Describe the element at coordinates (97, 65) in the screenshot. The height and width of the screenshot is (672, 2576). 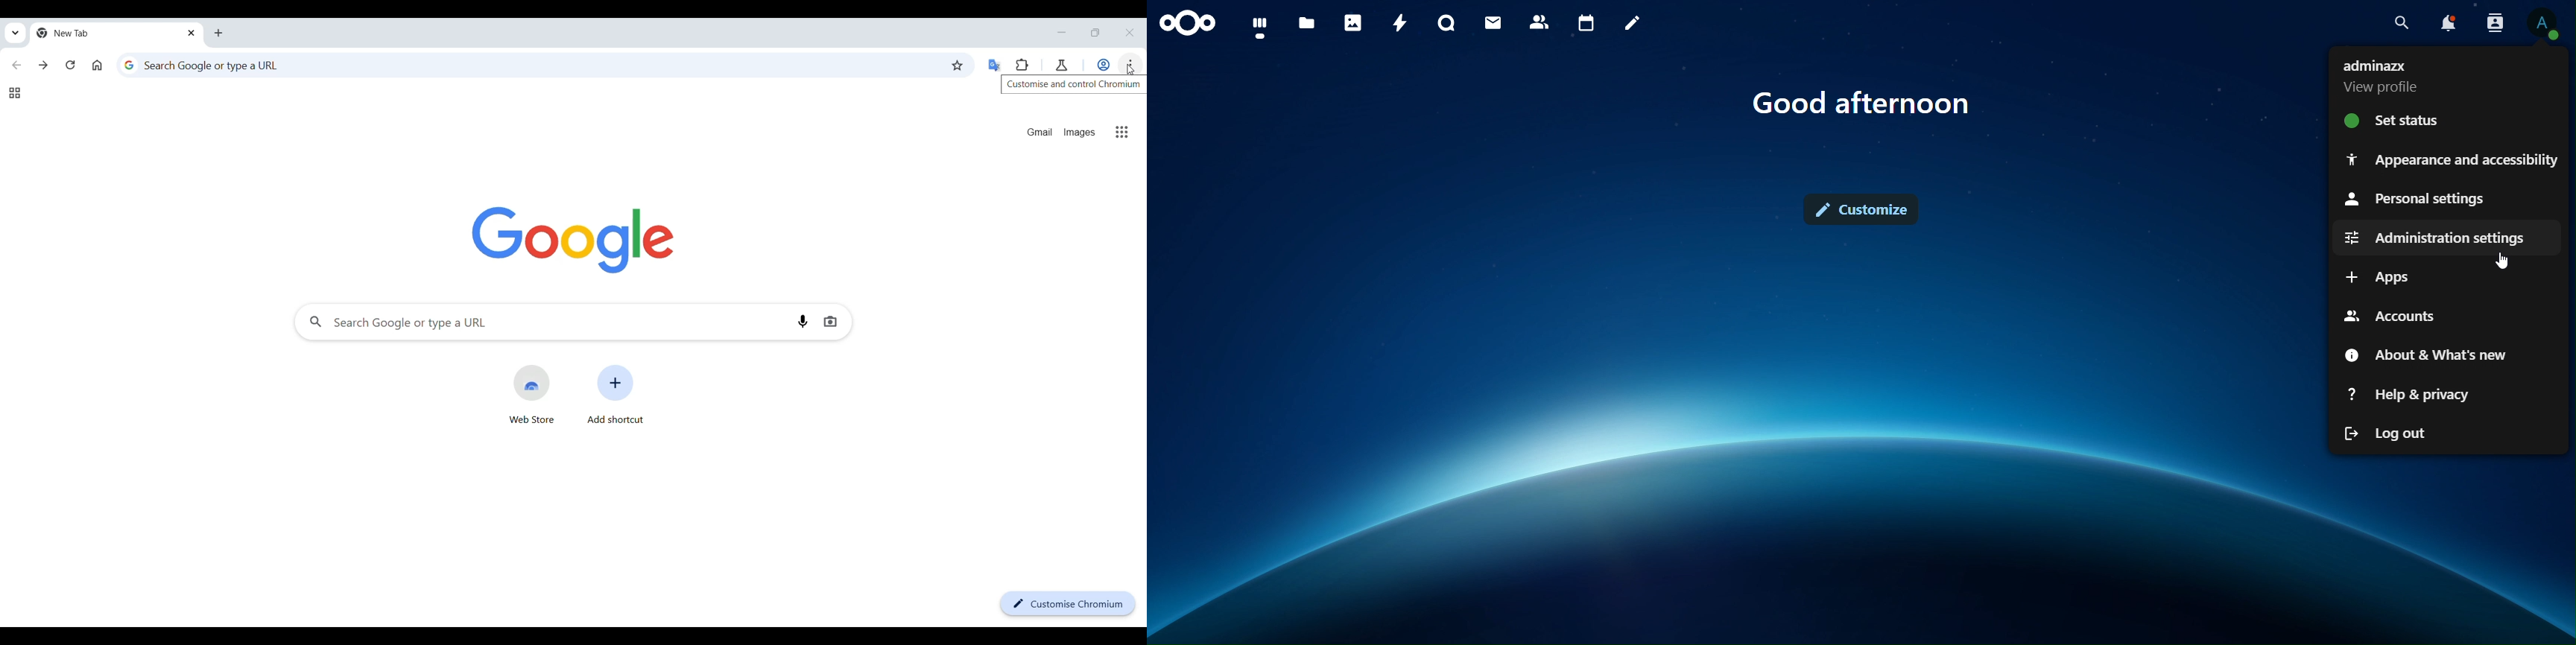
I see `Go to homepage` at that location.